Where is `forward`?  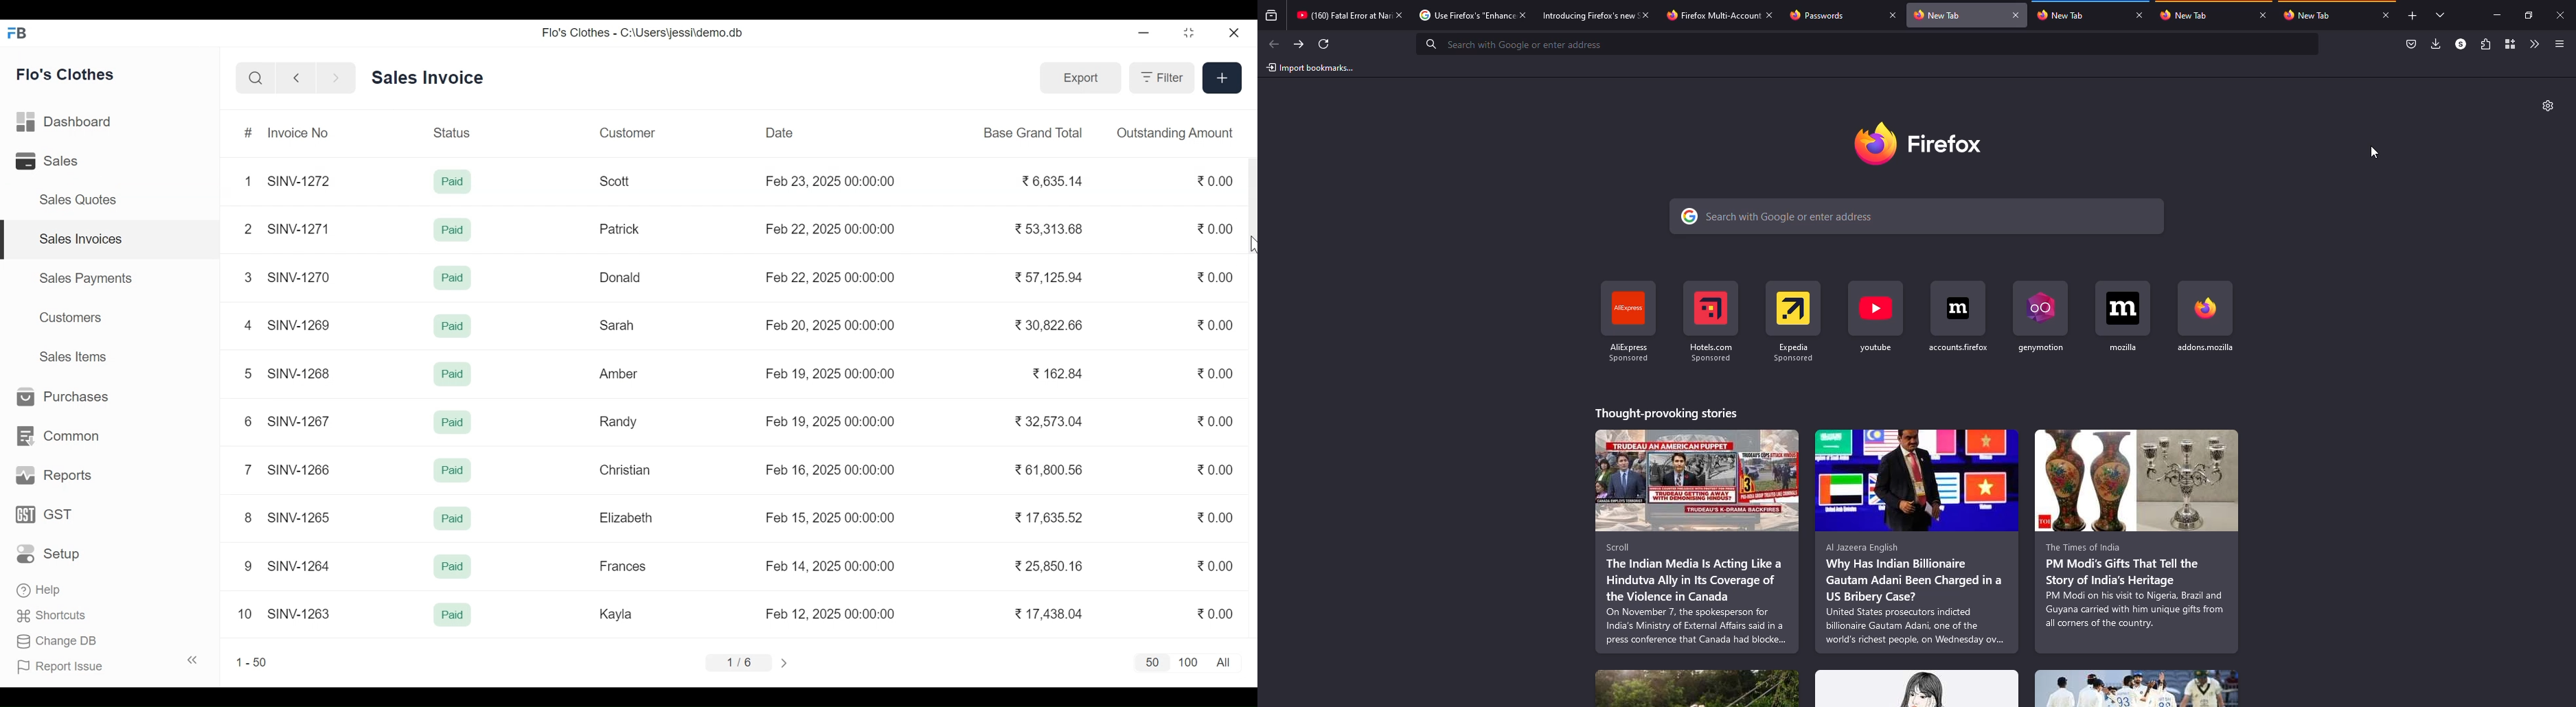
forward is located at coordinates (1299, 43).